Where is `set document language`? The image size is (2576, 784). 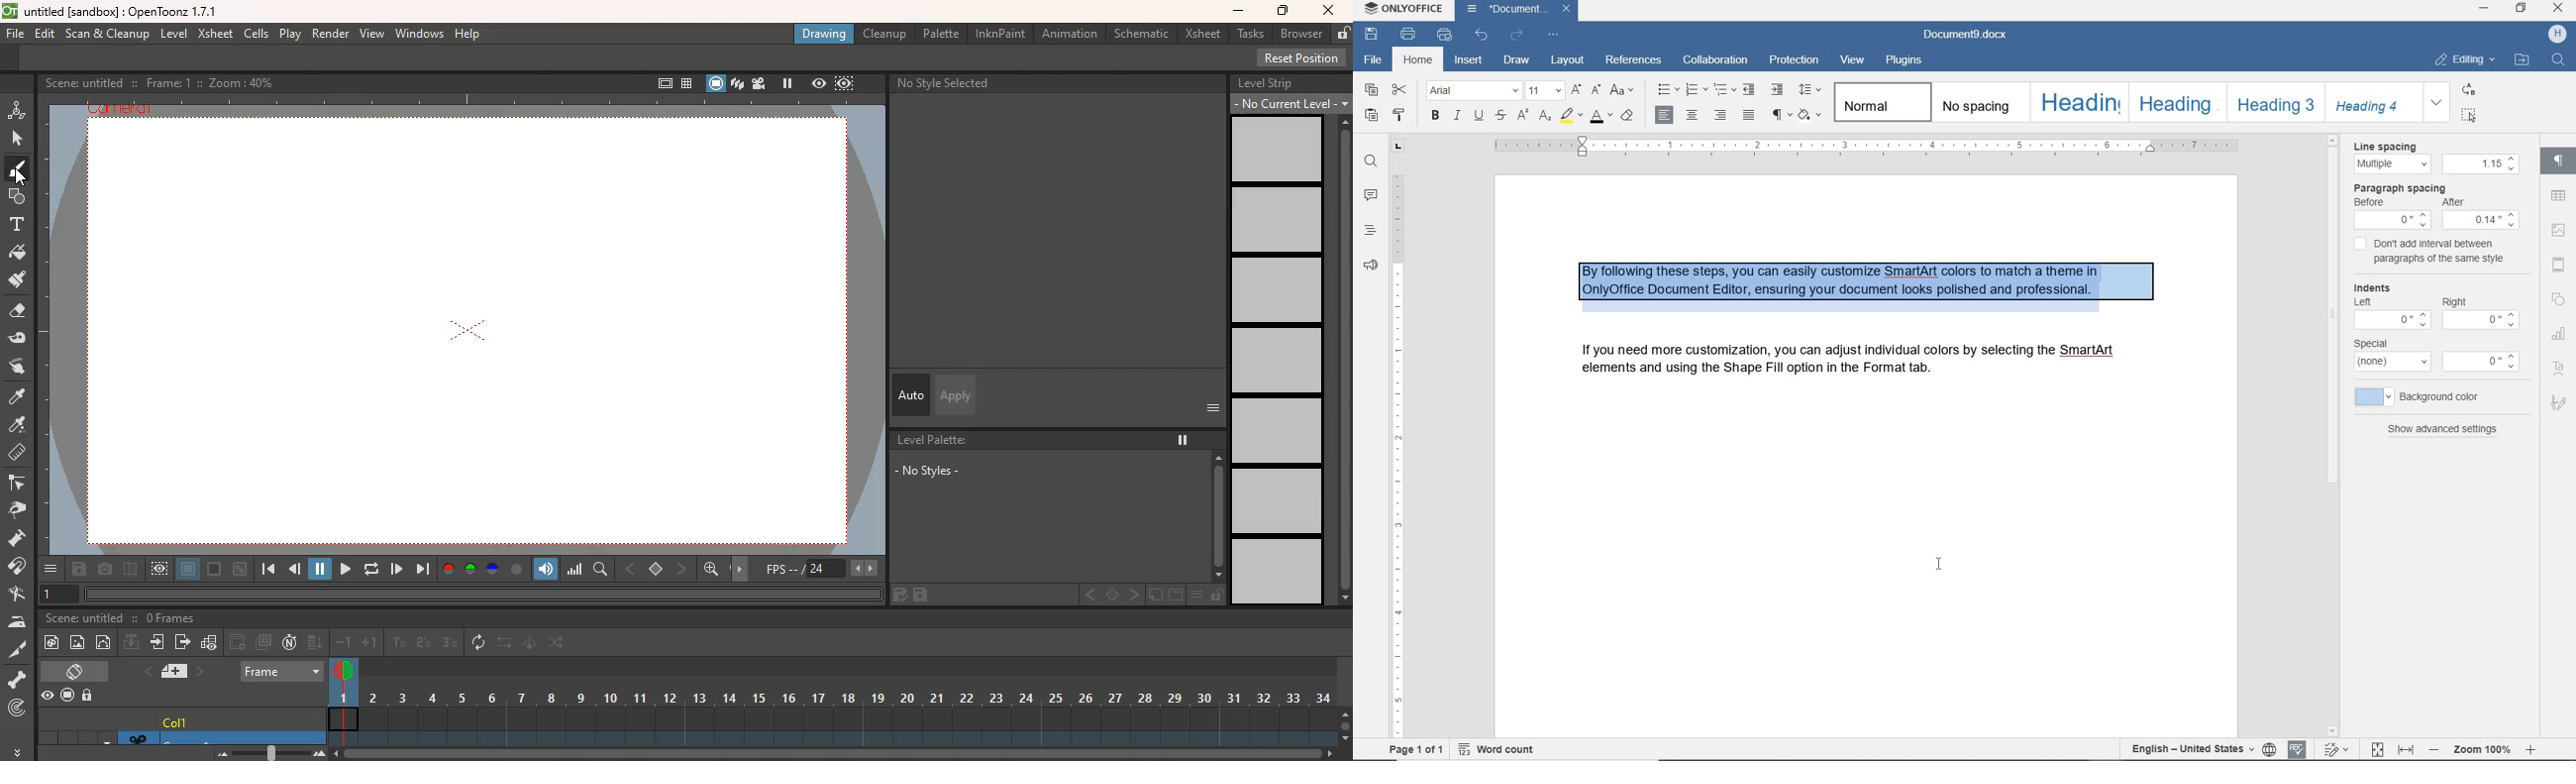
set document language is located at coordinates (2270, 747).